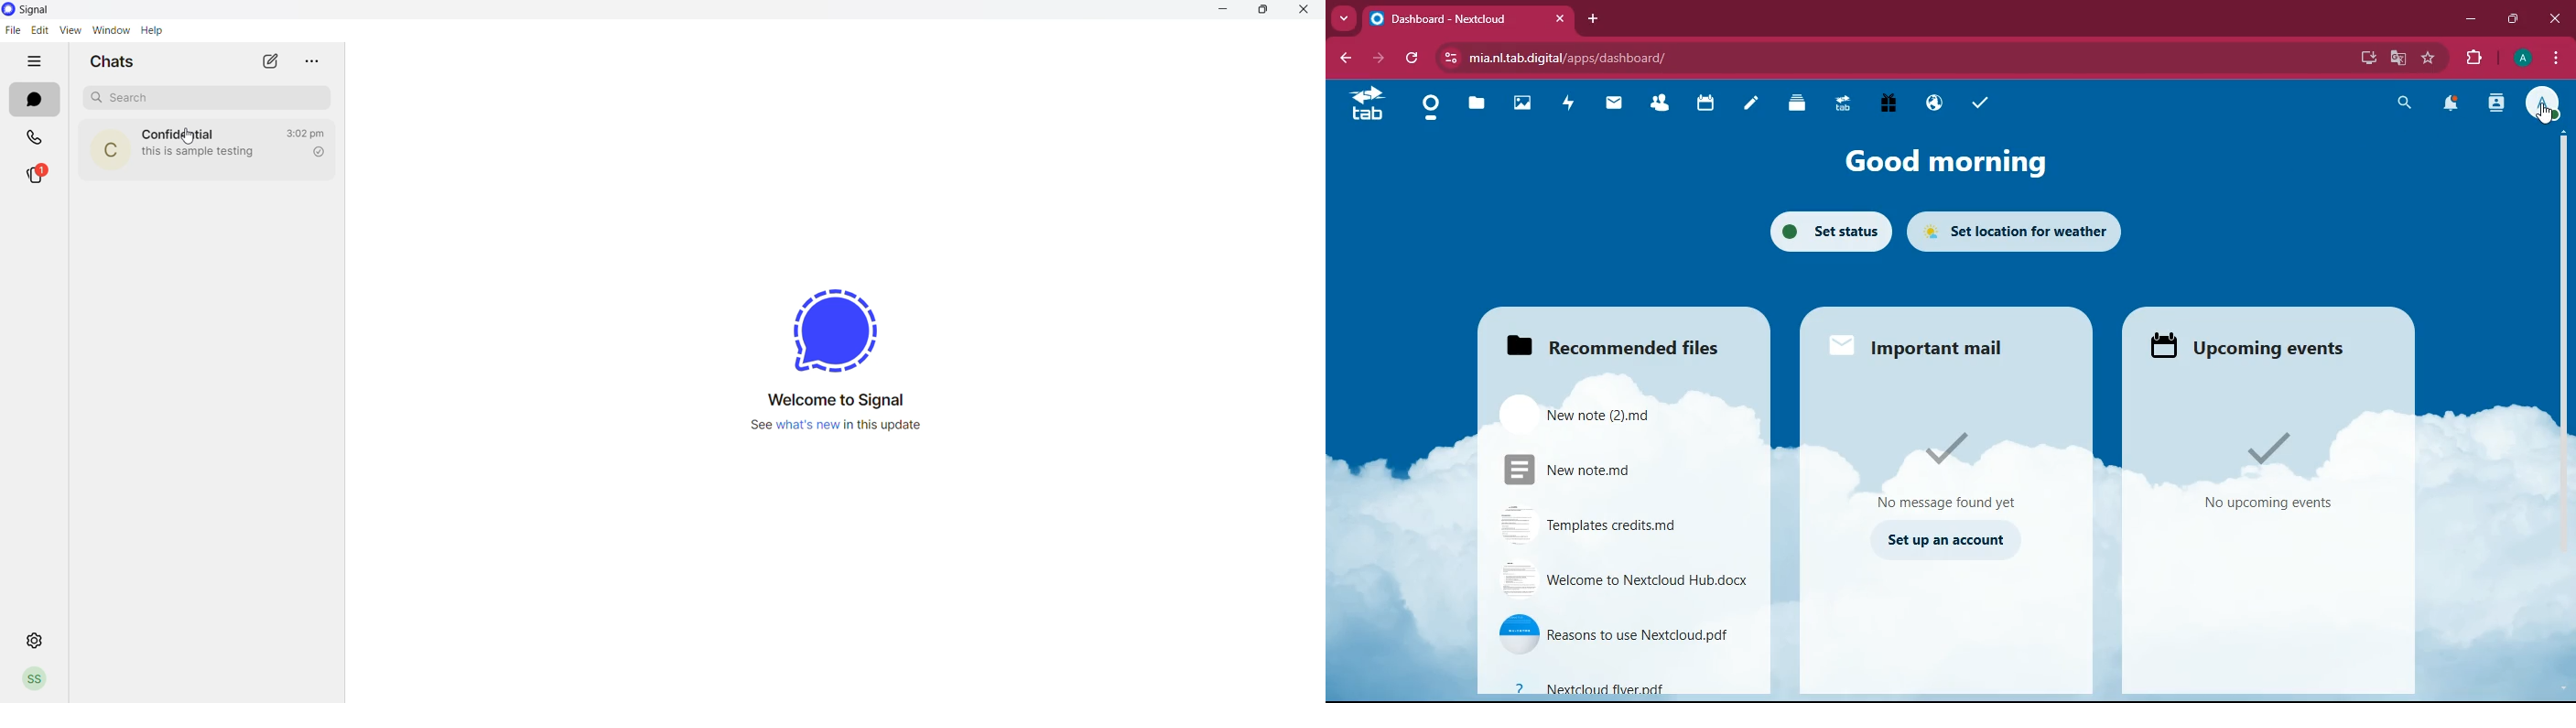 The width and height of the screenshot is (2576, 728). What do you see at coordinates (1265, 13) in the screenshot?
I see `maximize` at bounding box center [1265, 13].